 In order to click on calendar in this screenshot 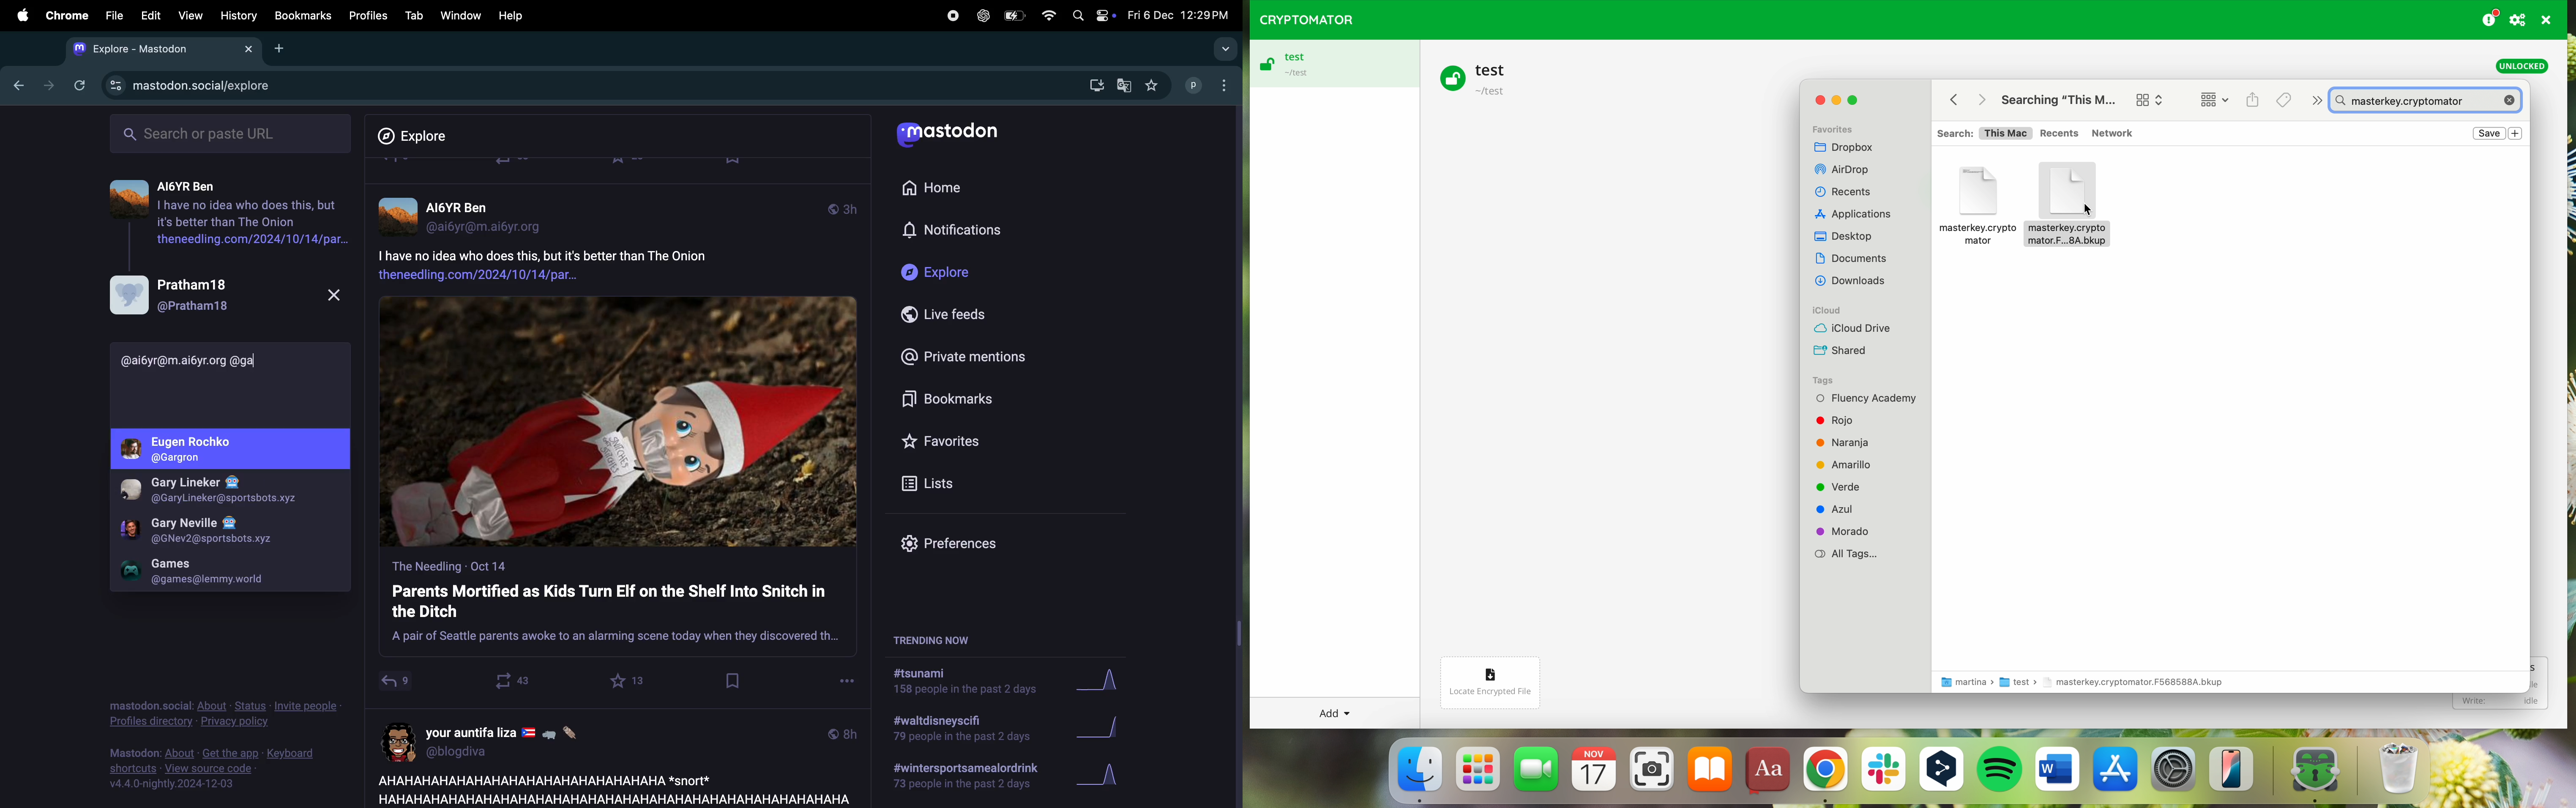, I will do `click(1594, 773)`.